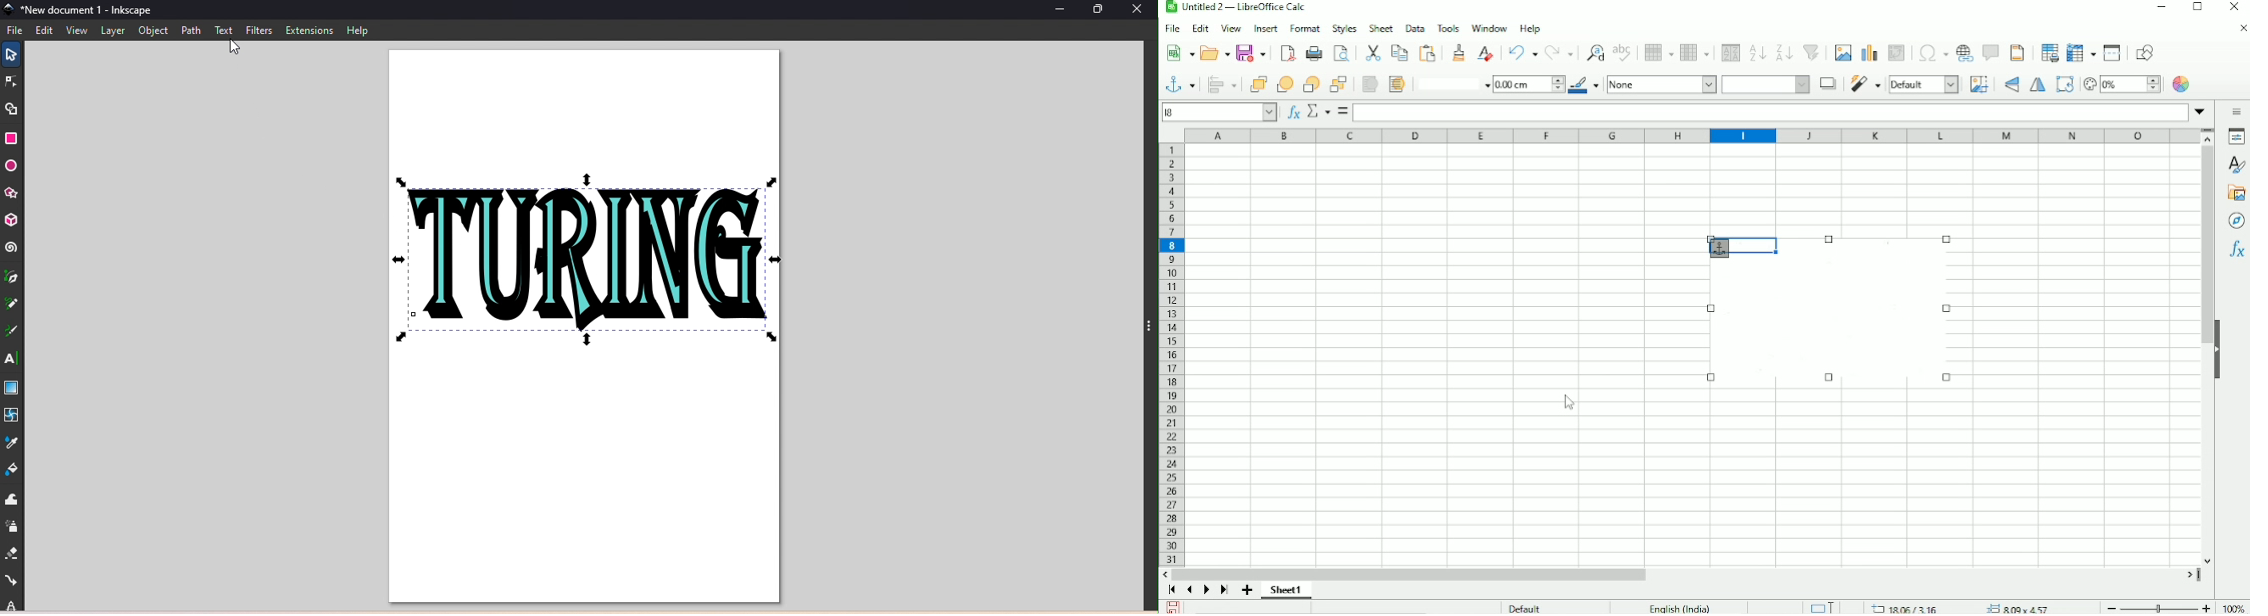 The height and width of the screenshot is (616, 2268). Describe the element at coordinates (80, 11) in the screenshot. I see `File name` at that location.